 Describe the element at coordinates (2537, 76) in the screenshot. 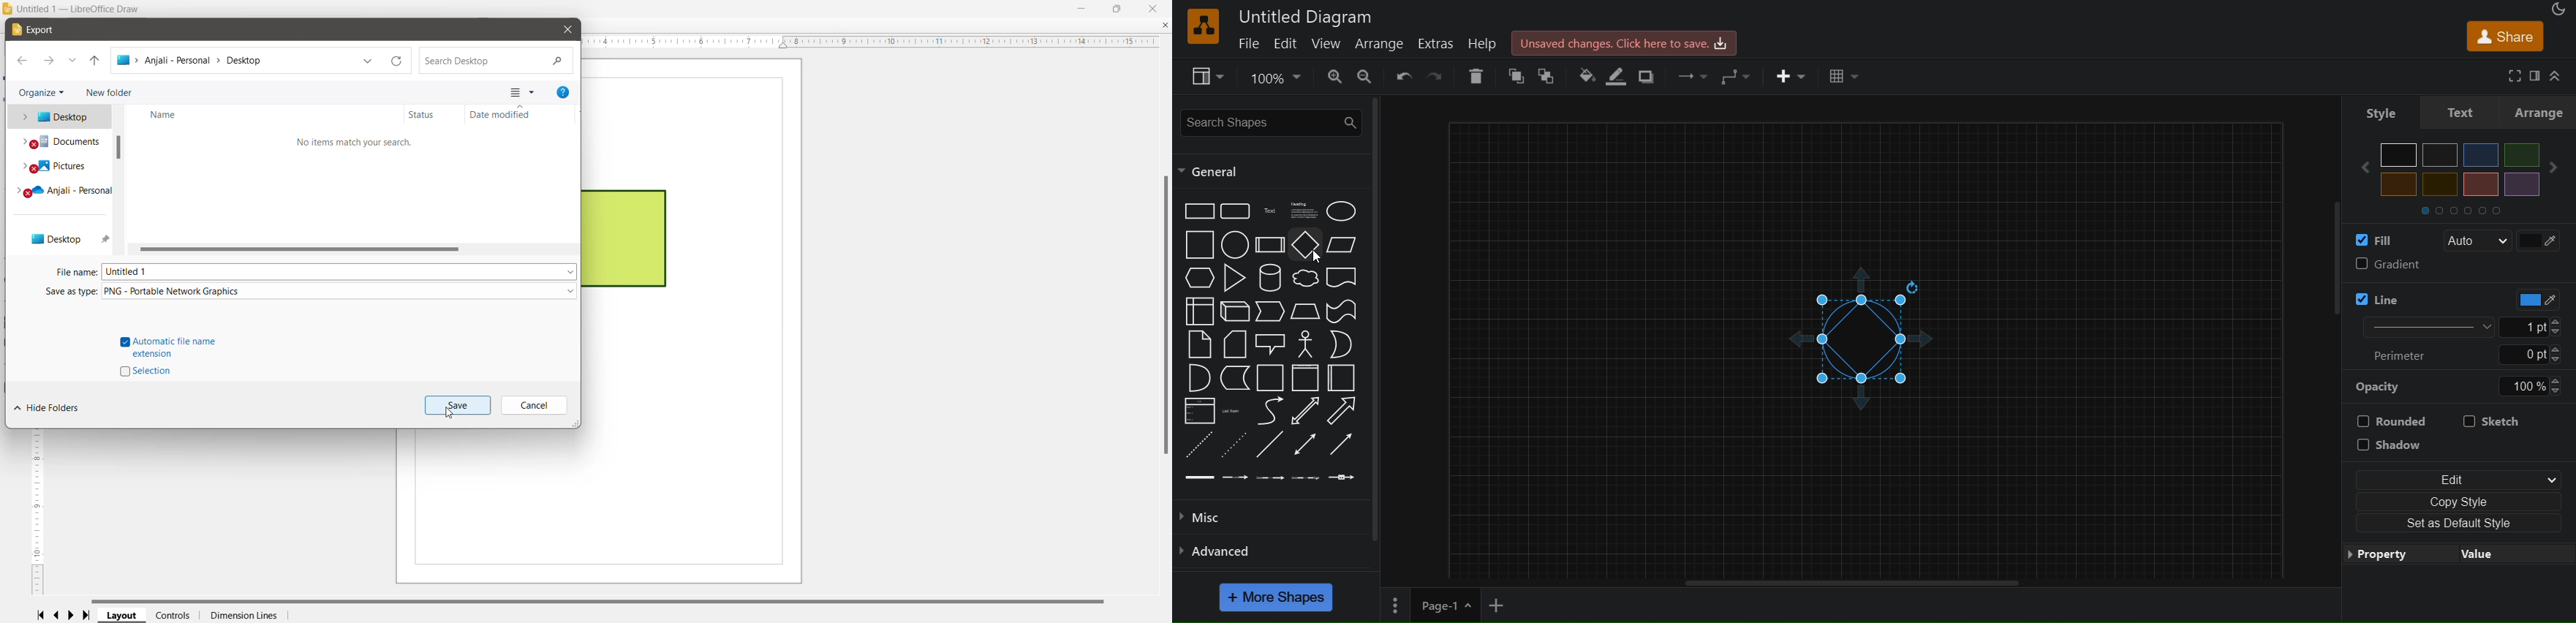

I see `format` at that location.